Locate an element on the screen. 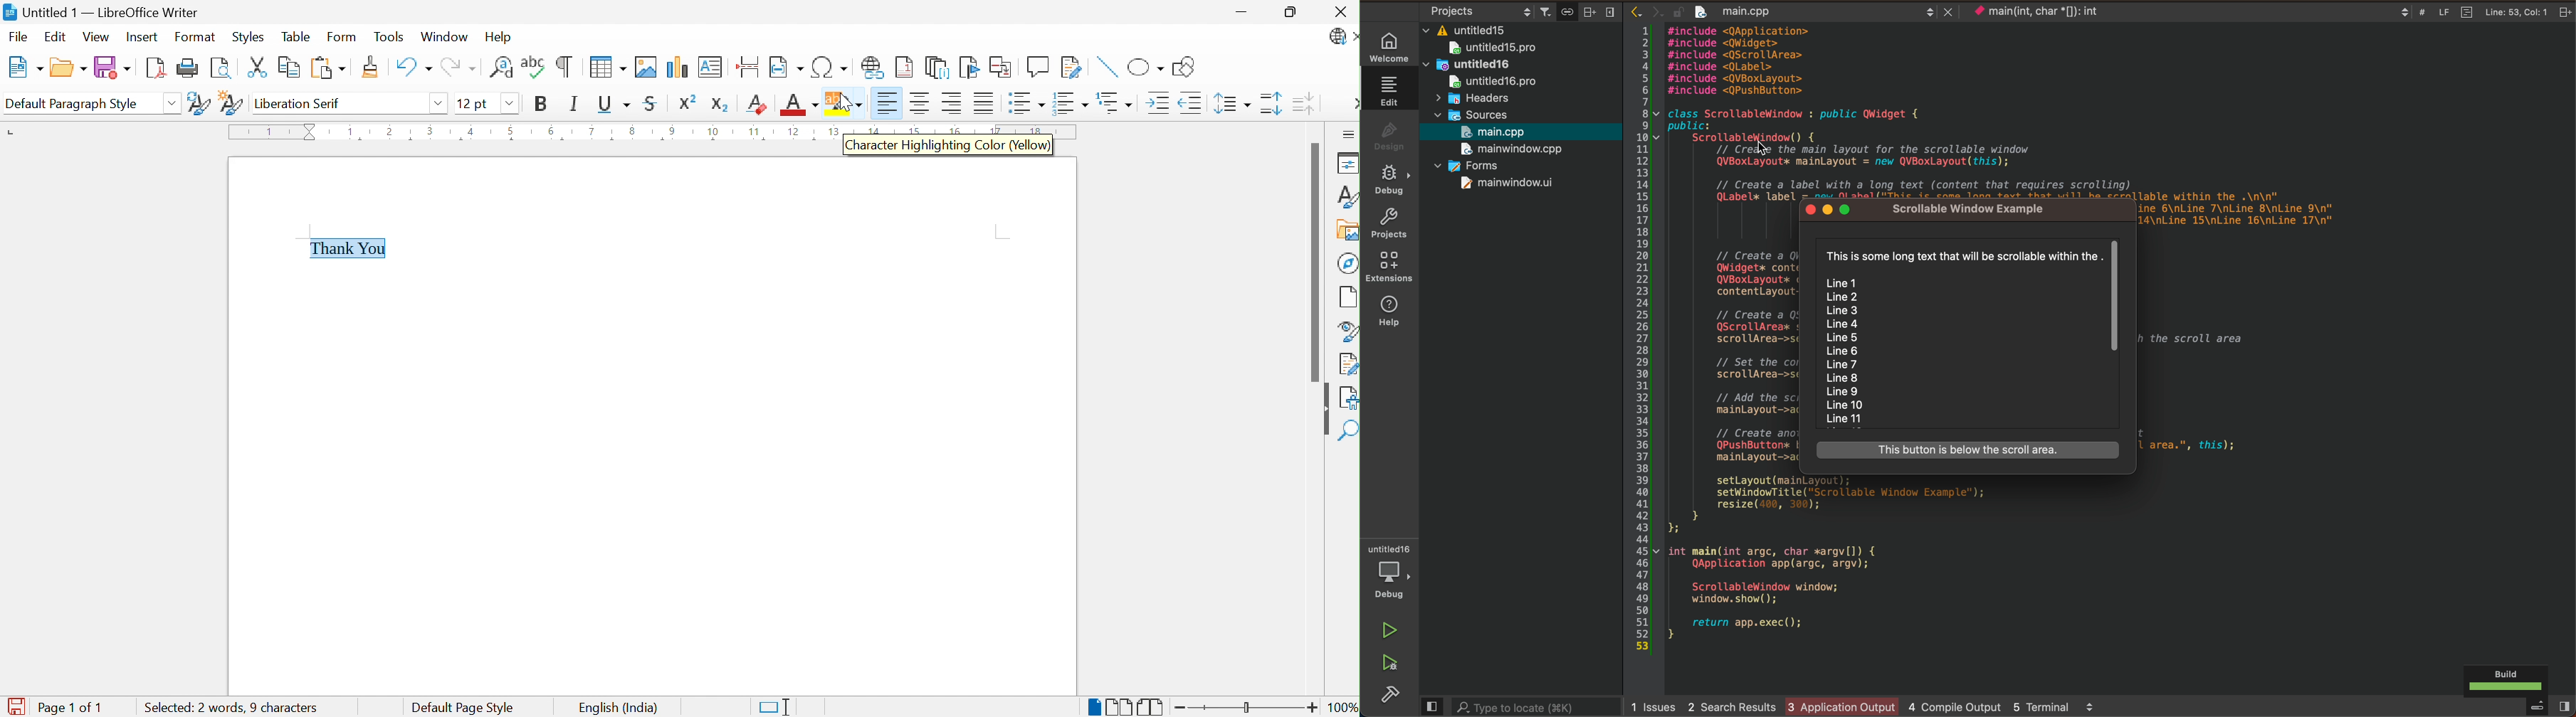  select project is located at coordinates (1477, 12).